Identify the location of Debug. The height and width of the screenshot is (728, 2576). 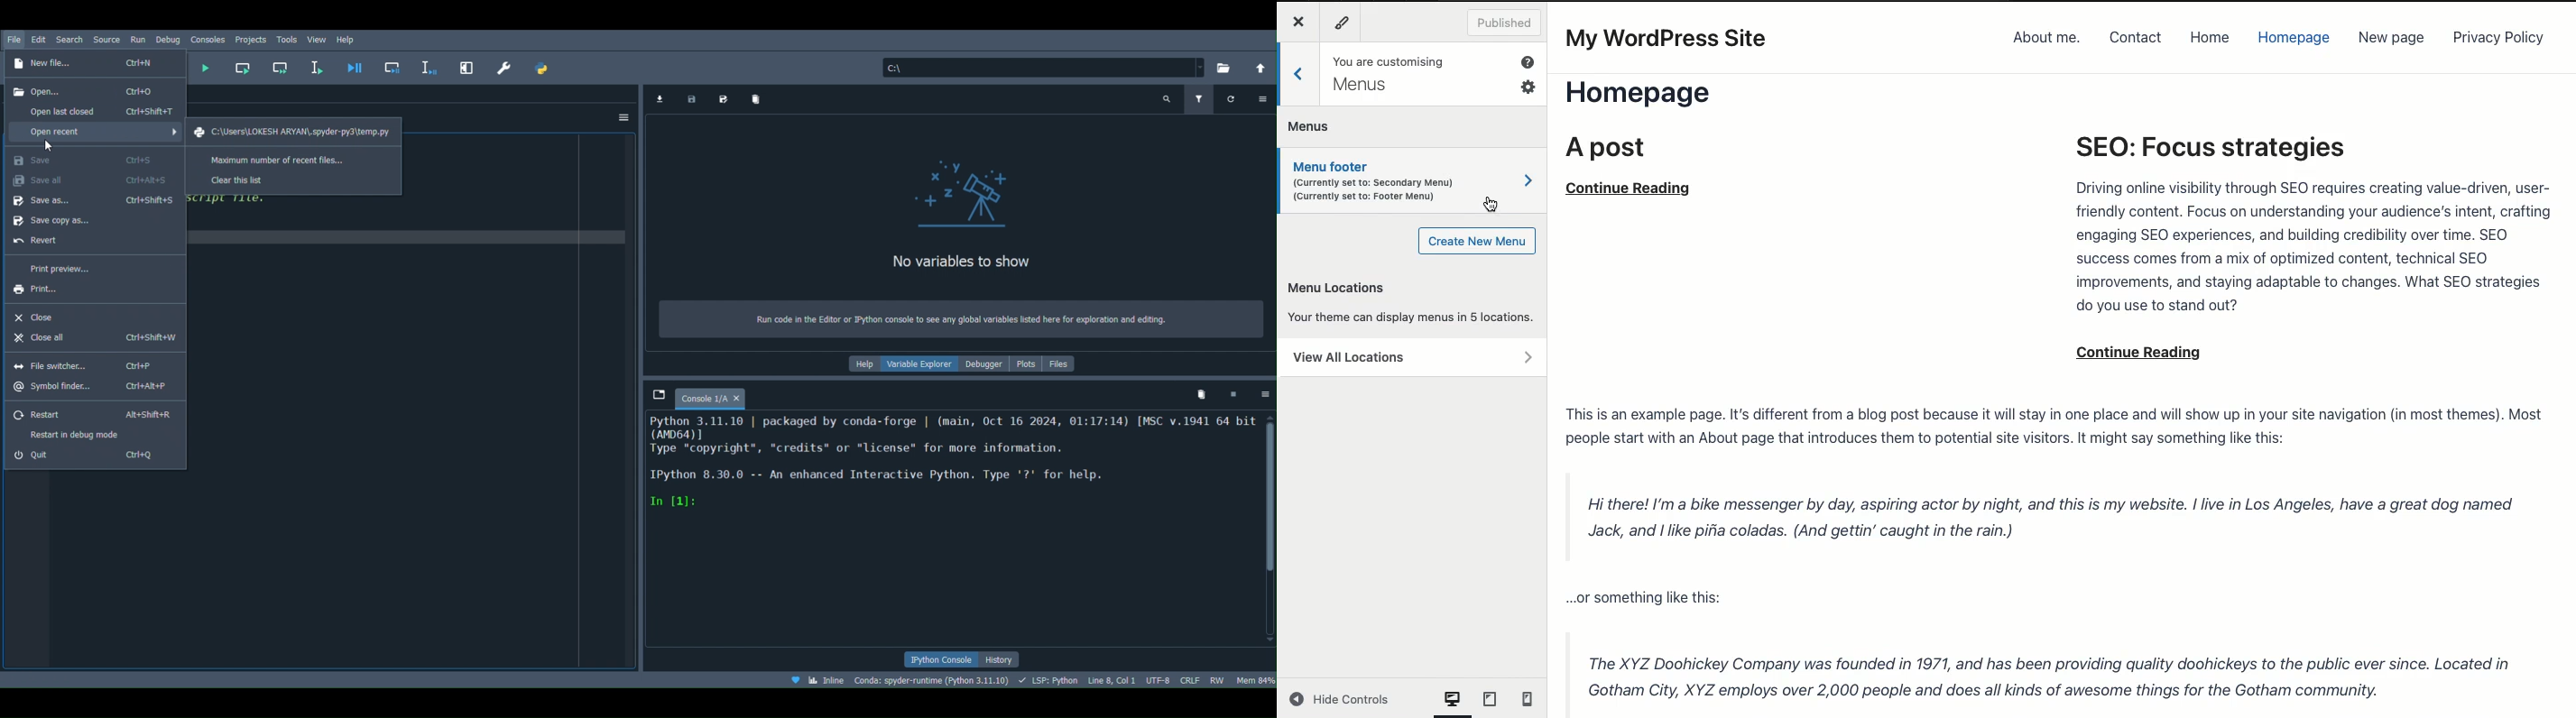
(168, 39).